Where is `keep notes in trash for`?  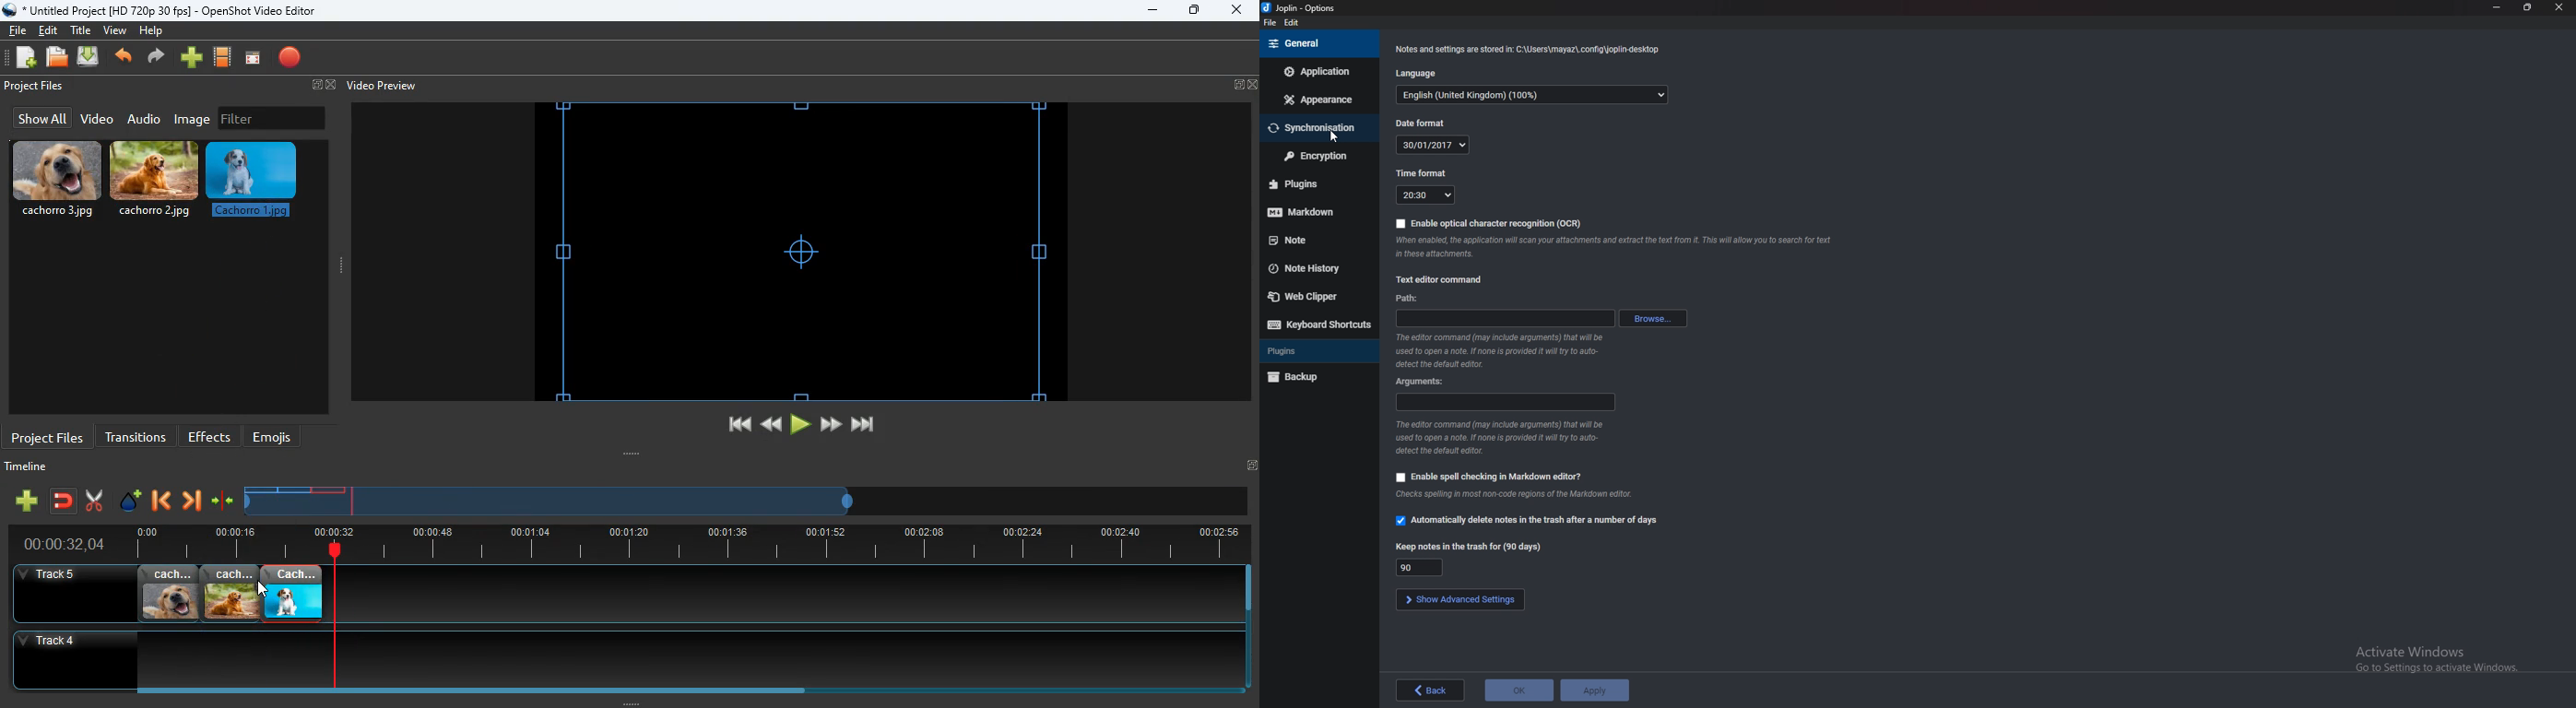
keep notes in trash for is located at coordinates (1468, 545).